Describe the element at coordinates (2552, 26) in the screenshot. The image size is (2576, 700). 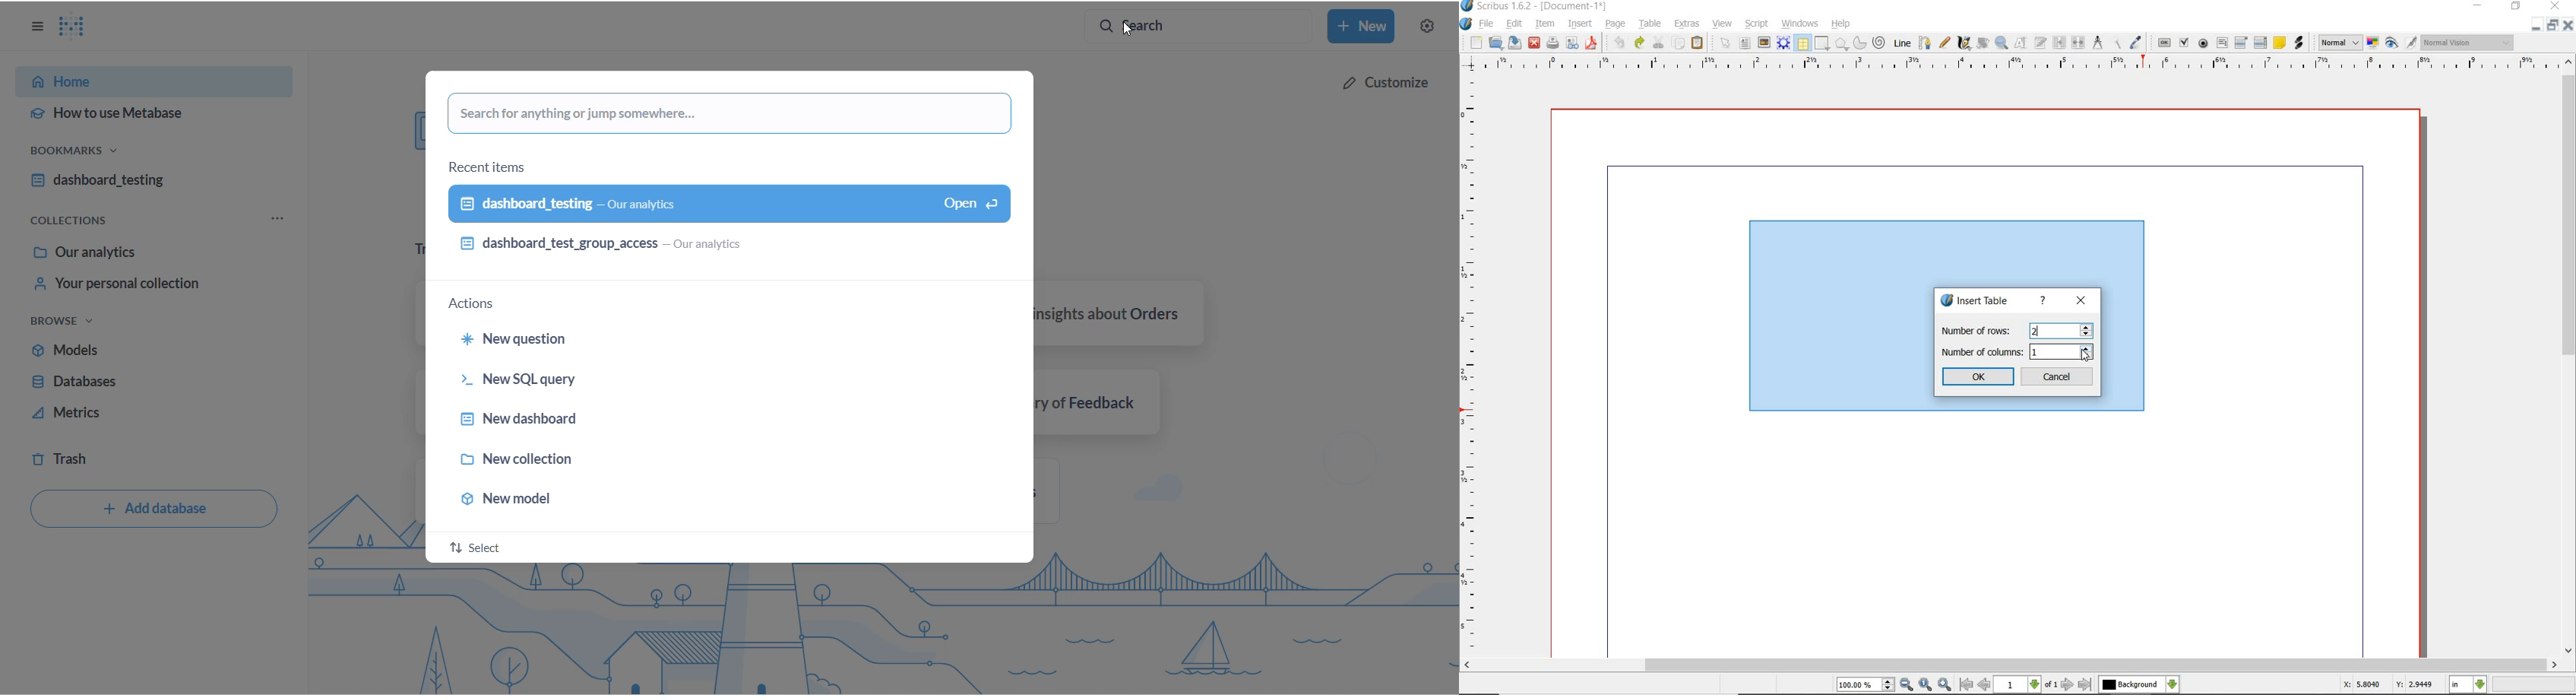
I see `restore` at that location.